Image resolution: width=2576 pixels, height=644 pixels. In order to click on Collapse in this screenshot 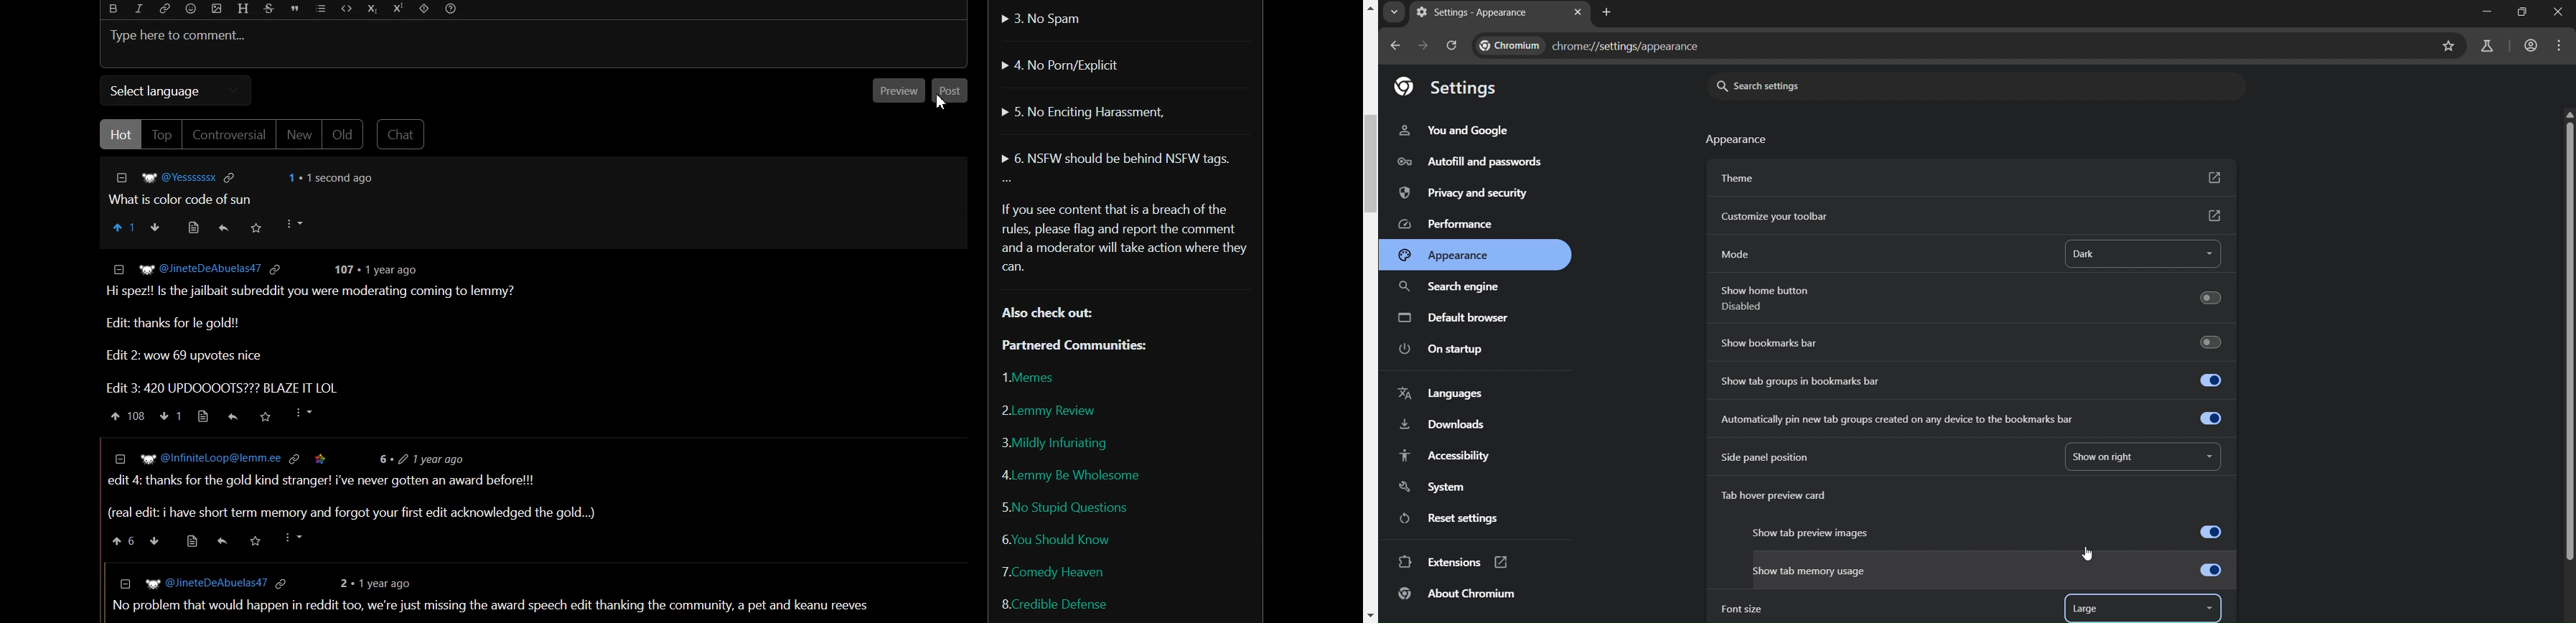, I will do `click(121, 177)`.